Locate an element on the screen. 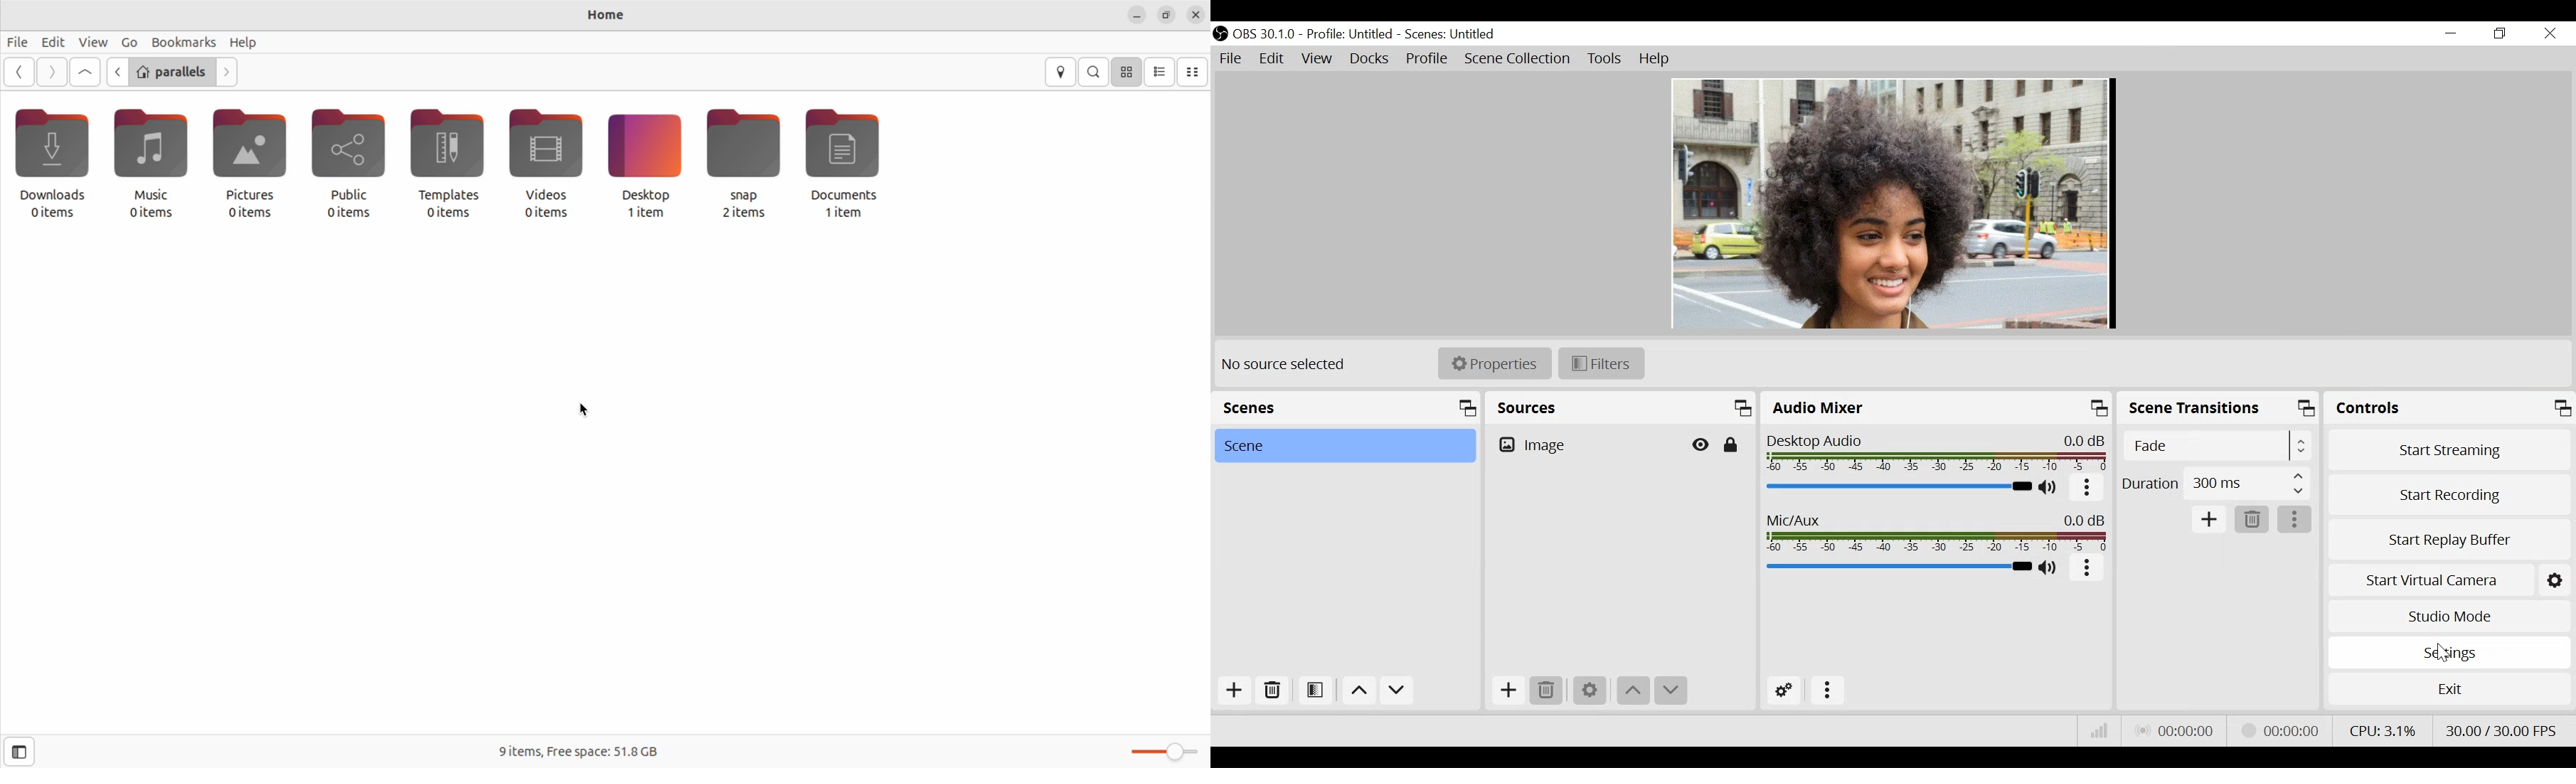 The width and height of the screenshot is (2576, 784). Scene Transitions is located at coordinates (2191, 408).